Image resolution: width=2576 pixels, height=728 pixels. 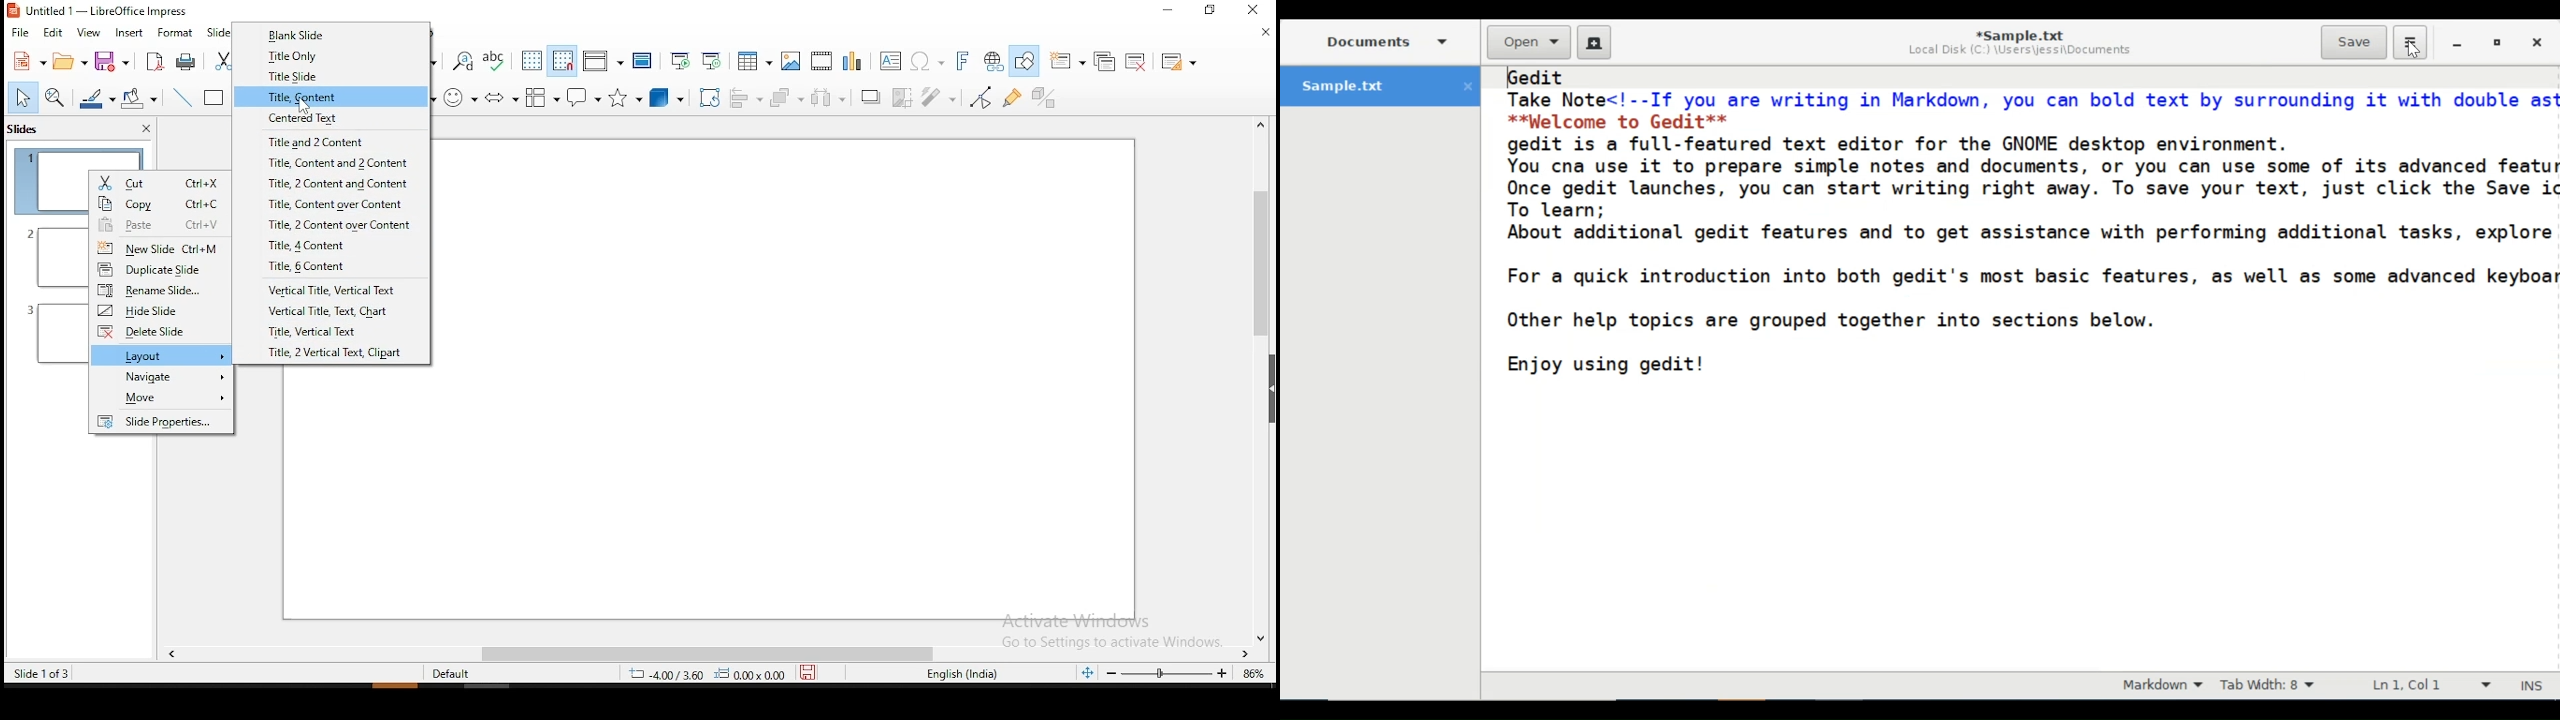 What do you see at coordinates (39, 673) in the screenshot?
I see `slide 1 of 3` at bounding box center [39, 673].